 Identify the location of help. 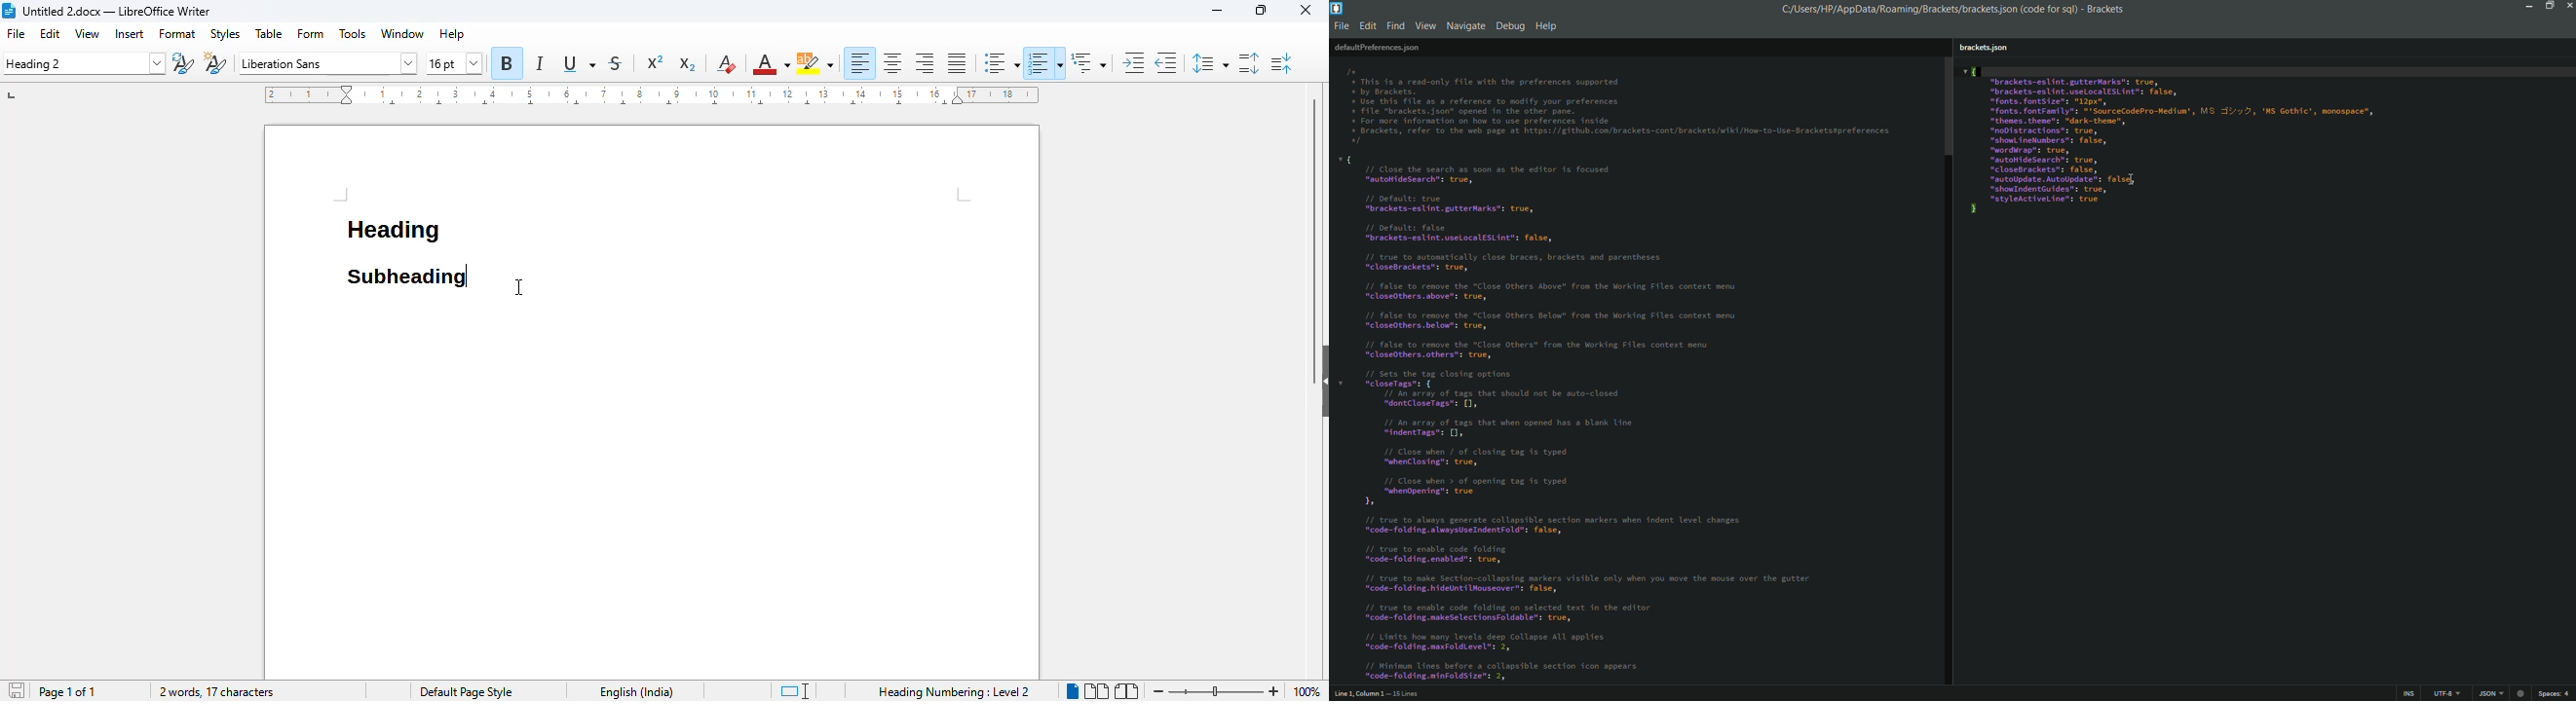
(453, 34).